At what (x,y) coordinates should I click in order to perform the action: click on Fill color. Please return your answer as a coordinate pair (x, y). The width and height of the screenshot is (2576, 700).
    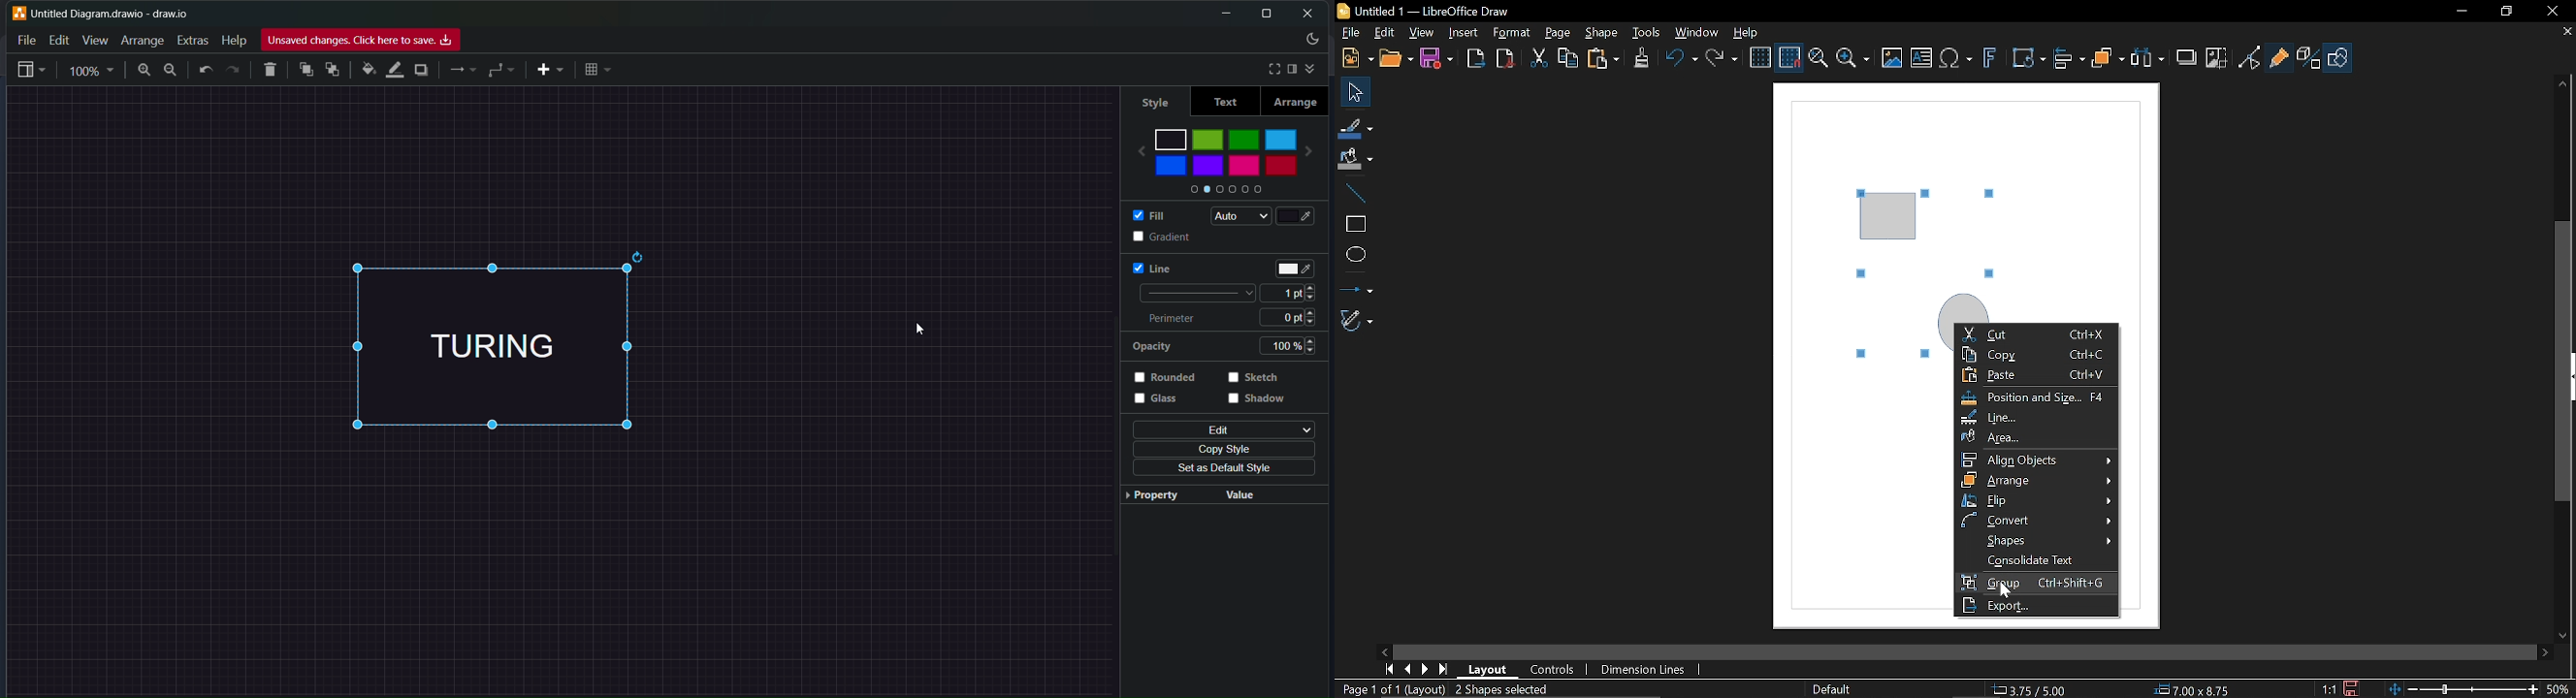
    Looking at the image, I should click on (1354, 157).